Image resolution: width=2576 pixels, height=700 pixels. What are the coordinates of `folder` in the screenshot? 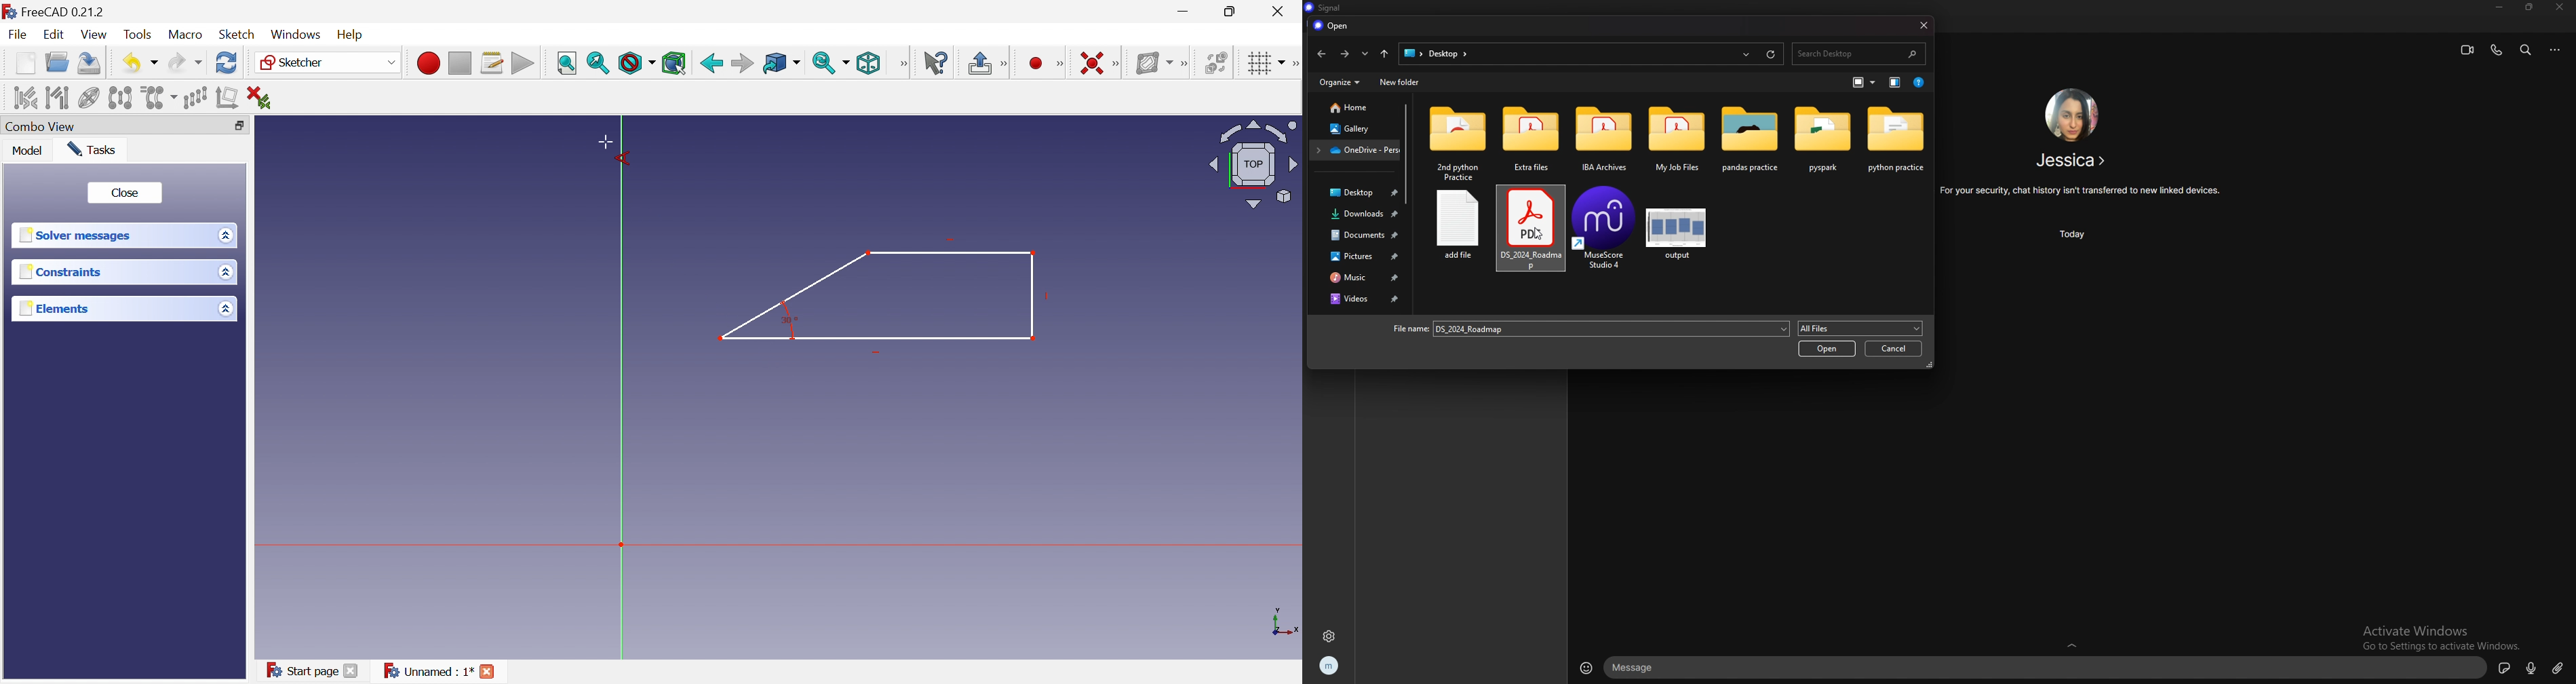 It's located at (1677, 143).